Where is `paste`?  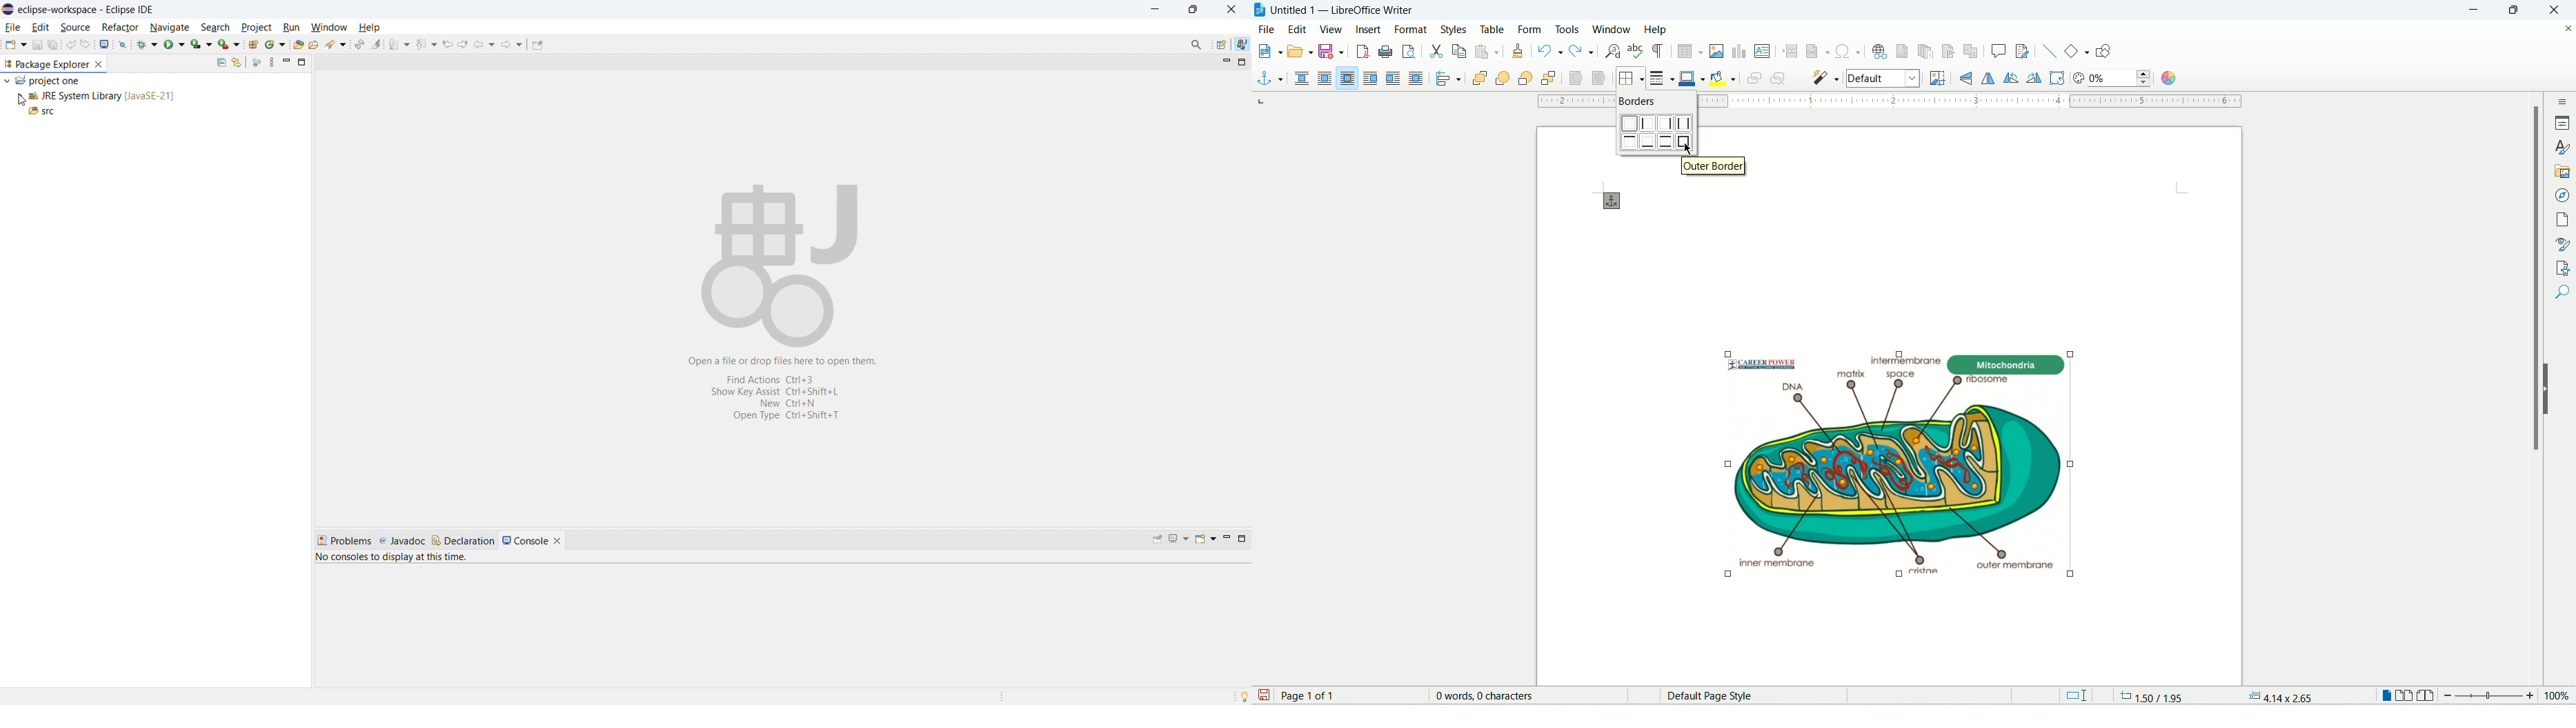
paste is located at coordinates (1487, 51).